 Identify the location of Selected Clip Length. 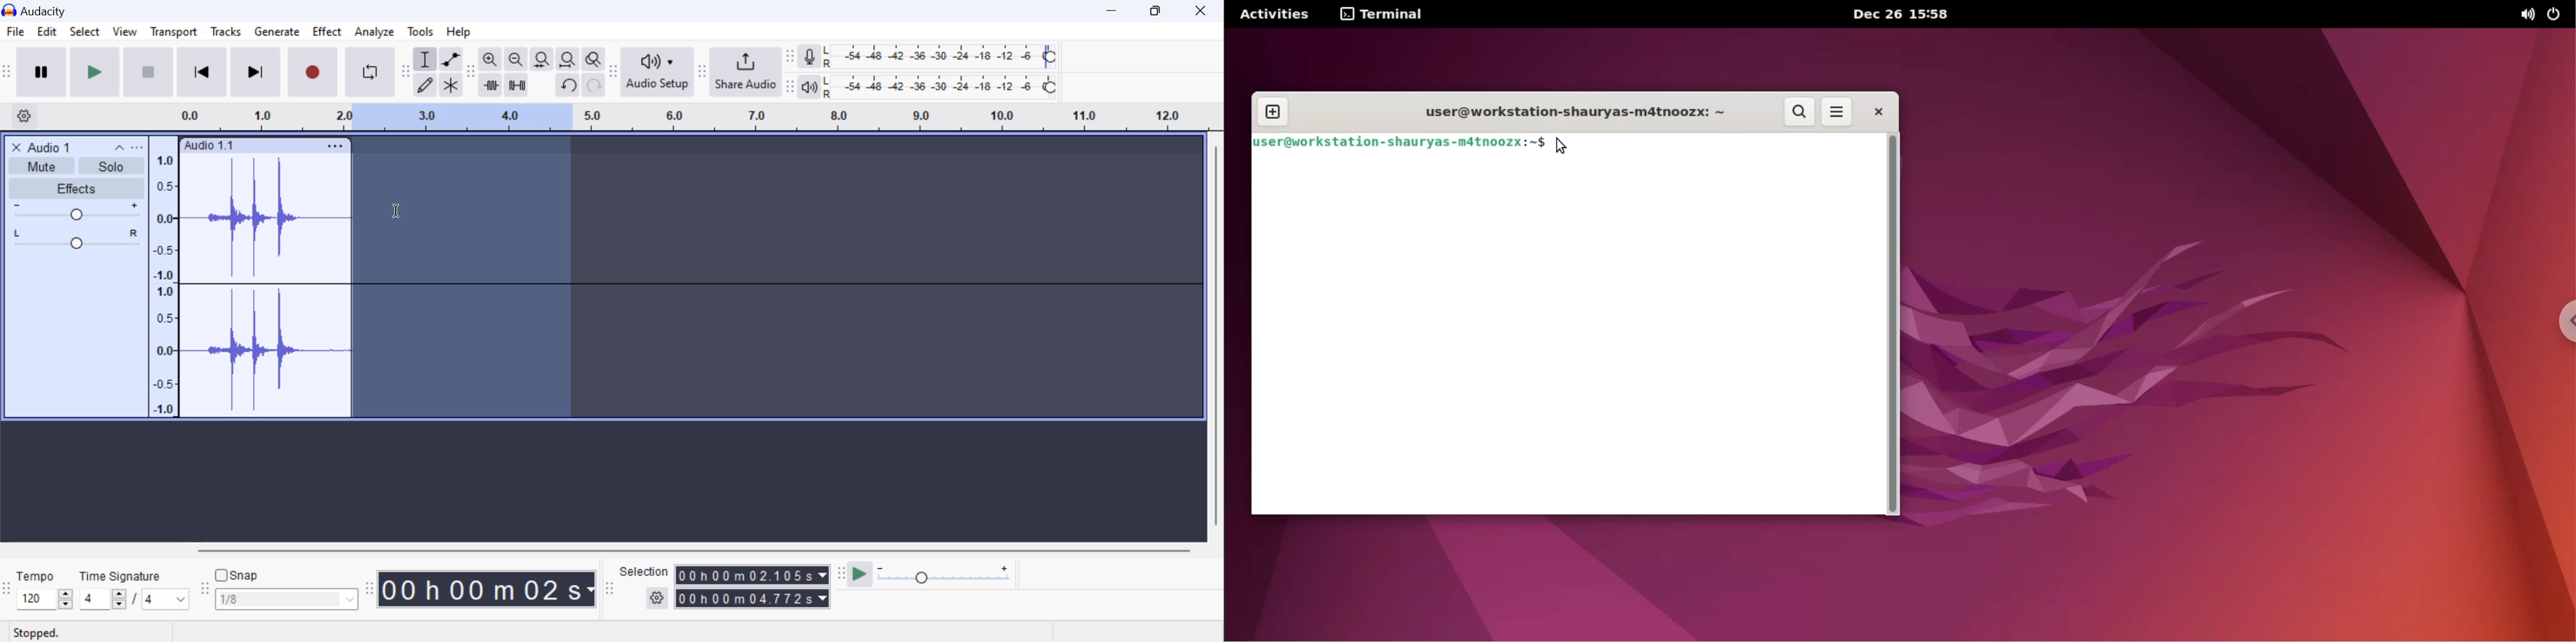
(755, 588).